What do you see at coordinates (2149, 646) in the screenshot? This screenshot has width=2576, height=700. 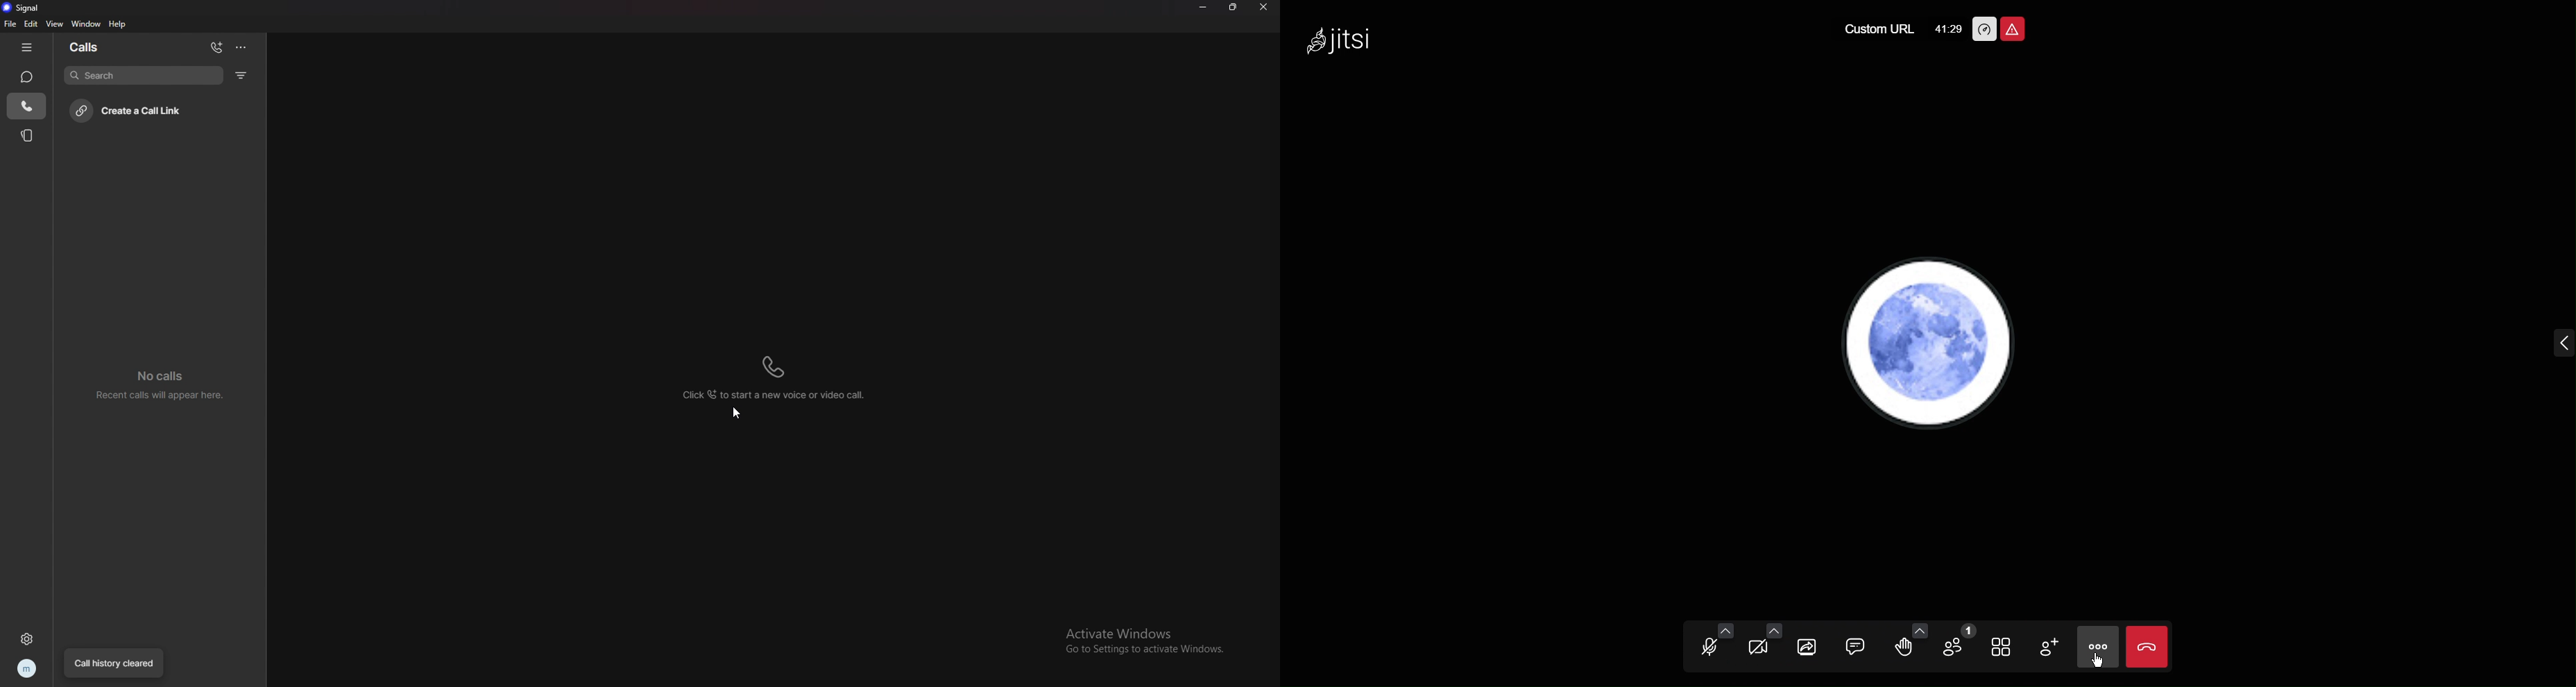 I see `Close video` at bounding box center [2149, 646].